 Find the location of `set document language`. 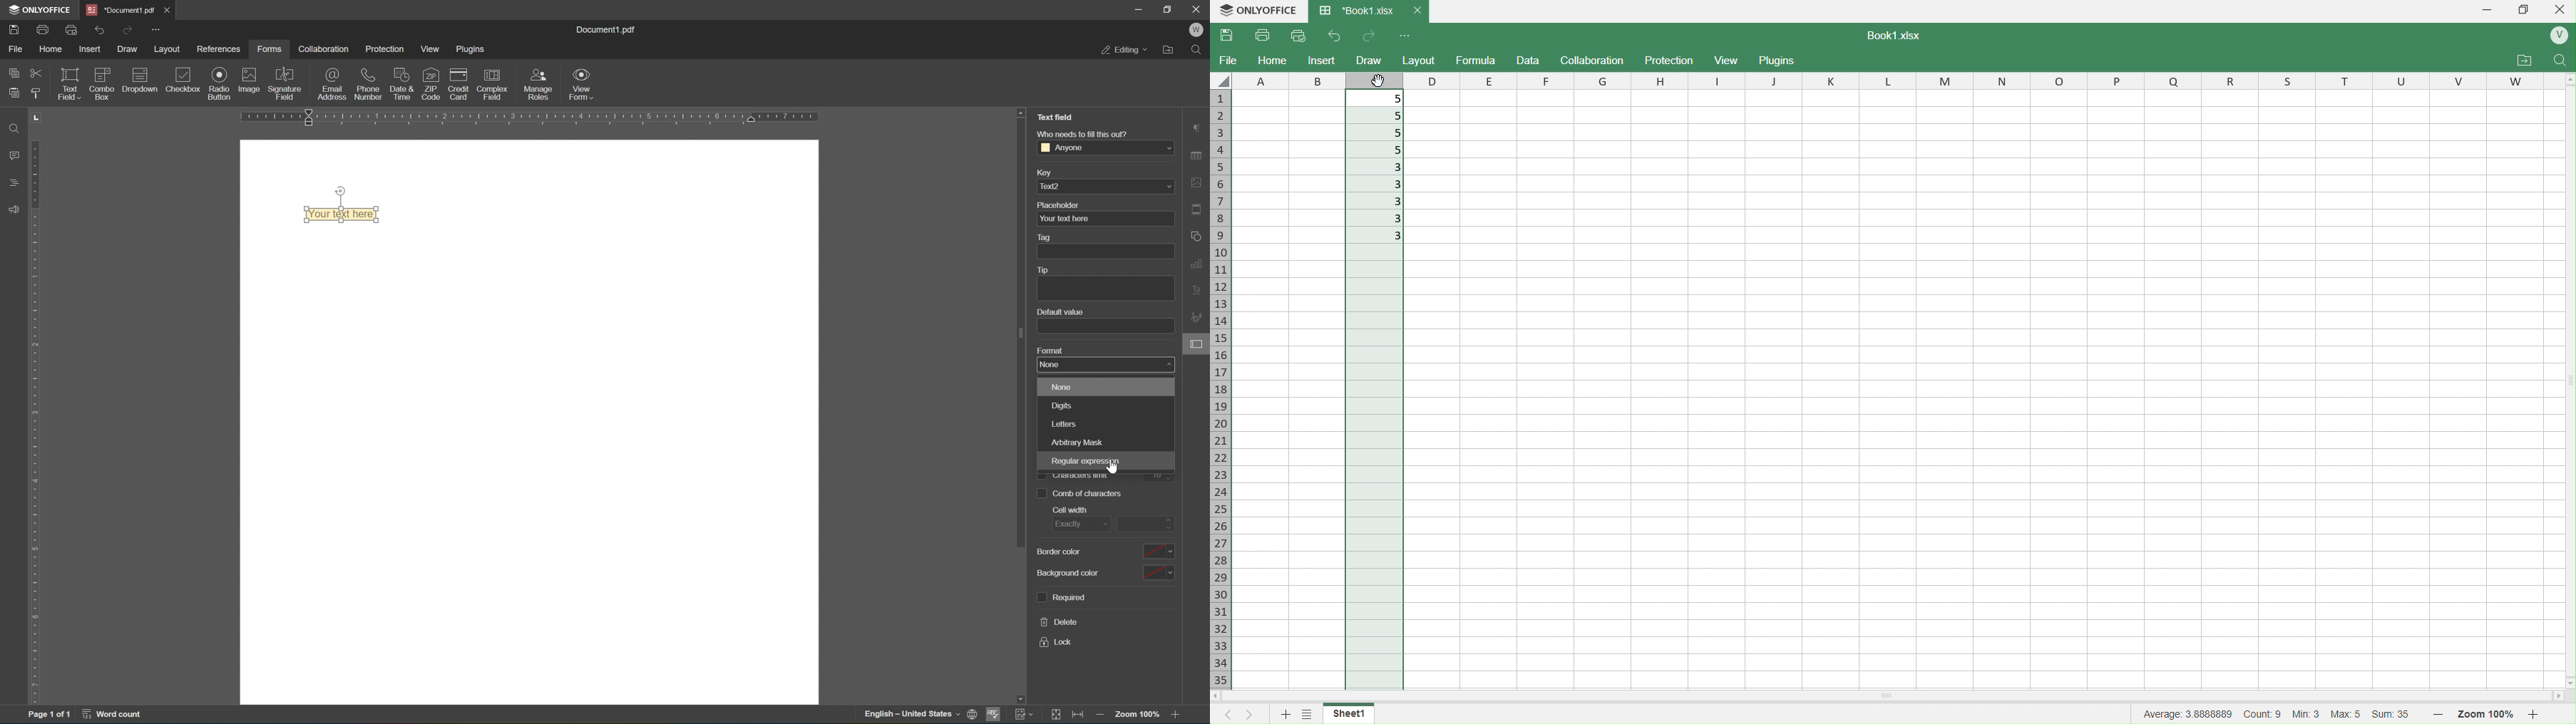

set document language is located at coordinates (920, 715).